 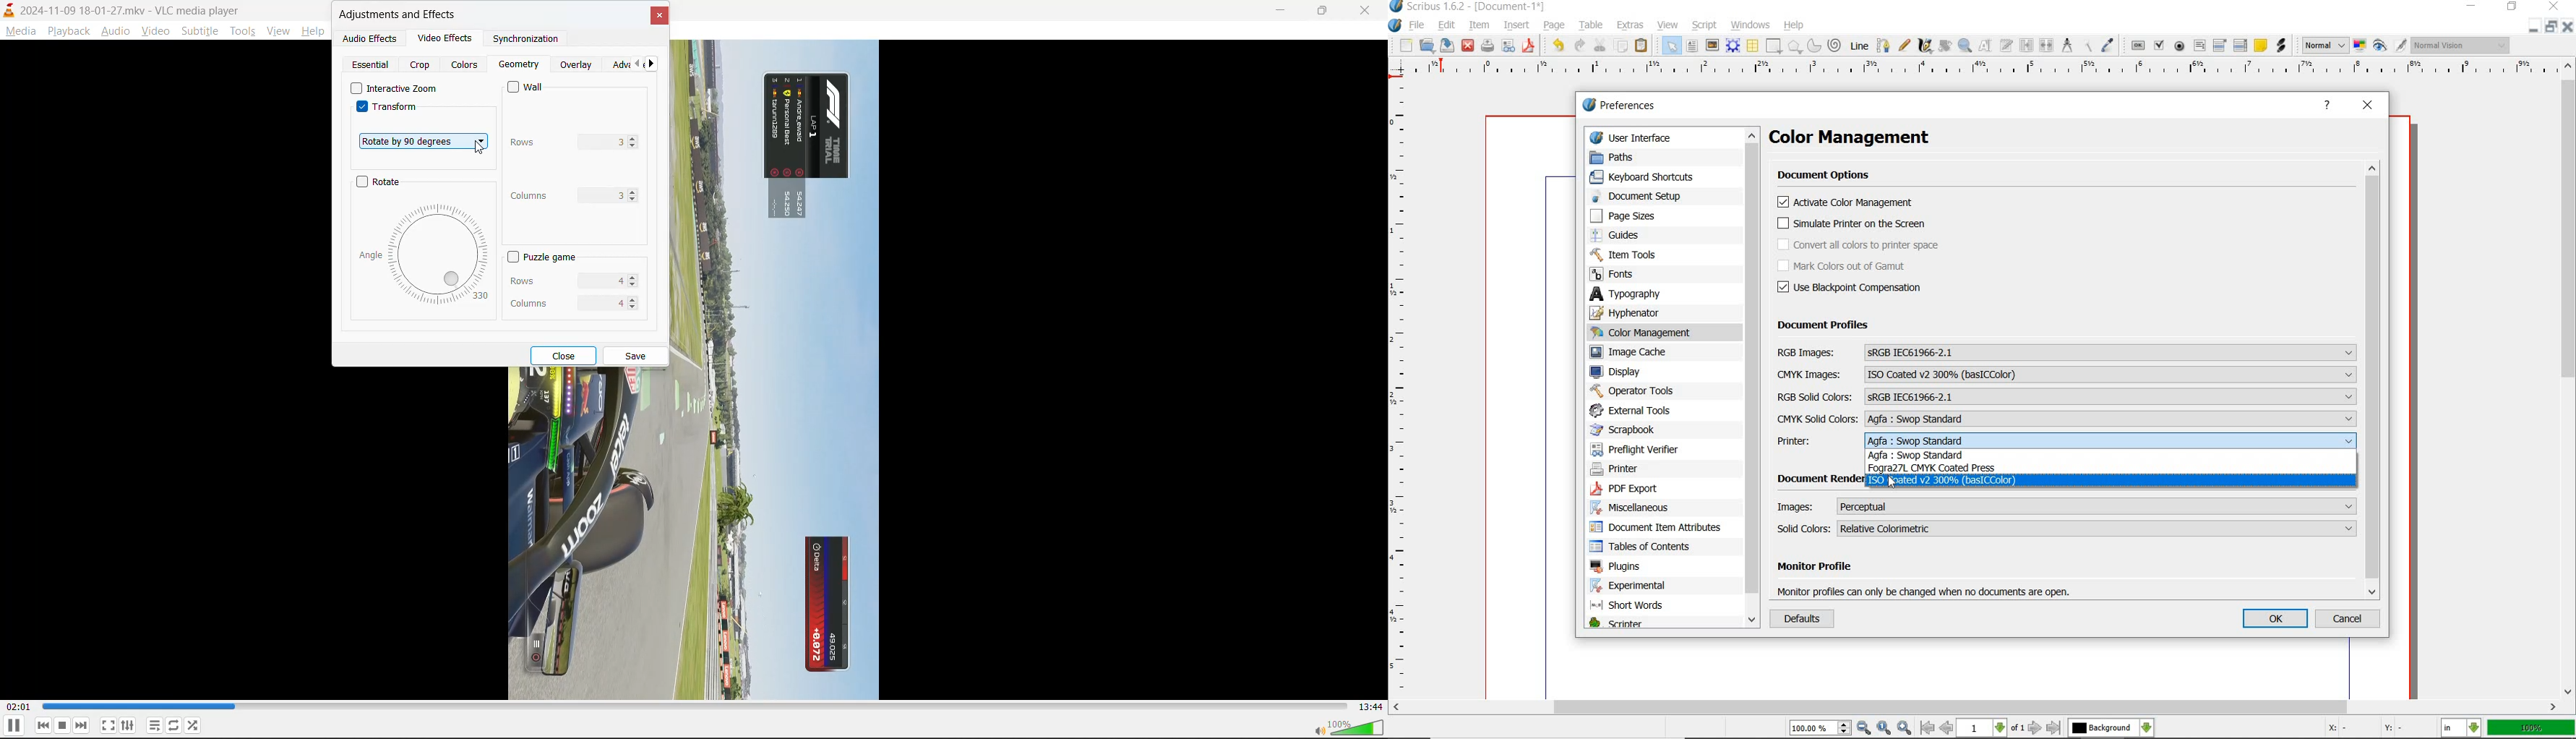 What do you see at coordinates (1775, 46) in the screenshot?
I see `shape` at bounding box center [1775, 46].